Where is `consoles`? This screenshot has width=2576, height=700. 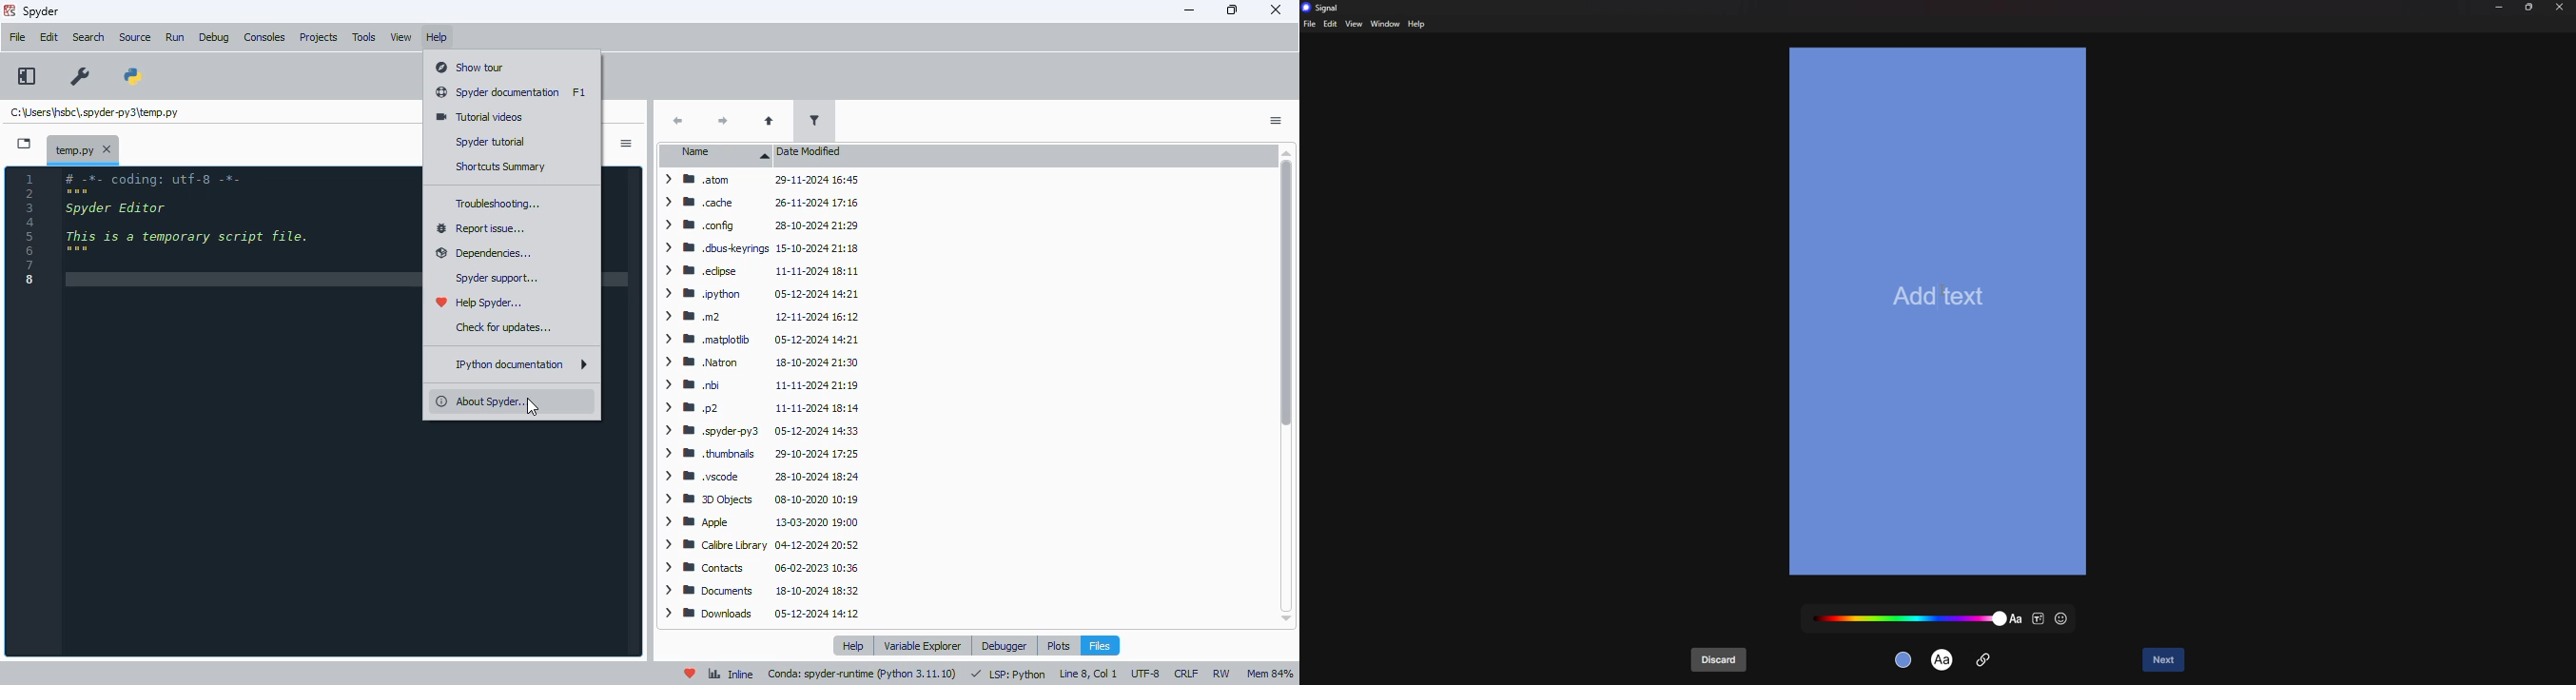 consoles is located at coordinates (264, 37).